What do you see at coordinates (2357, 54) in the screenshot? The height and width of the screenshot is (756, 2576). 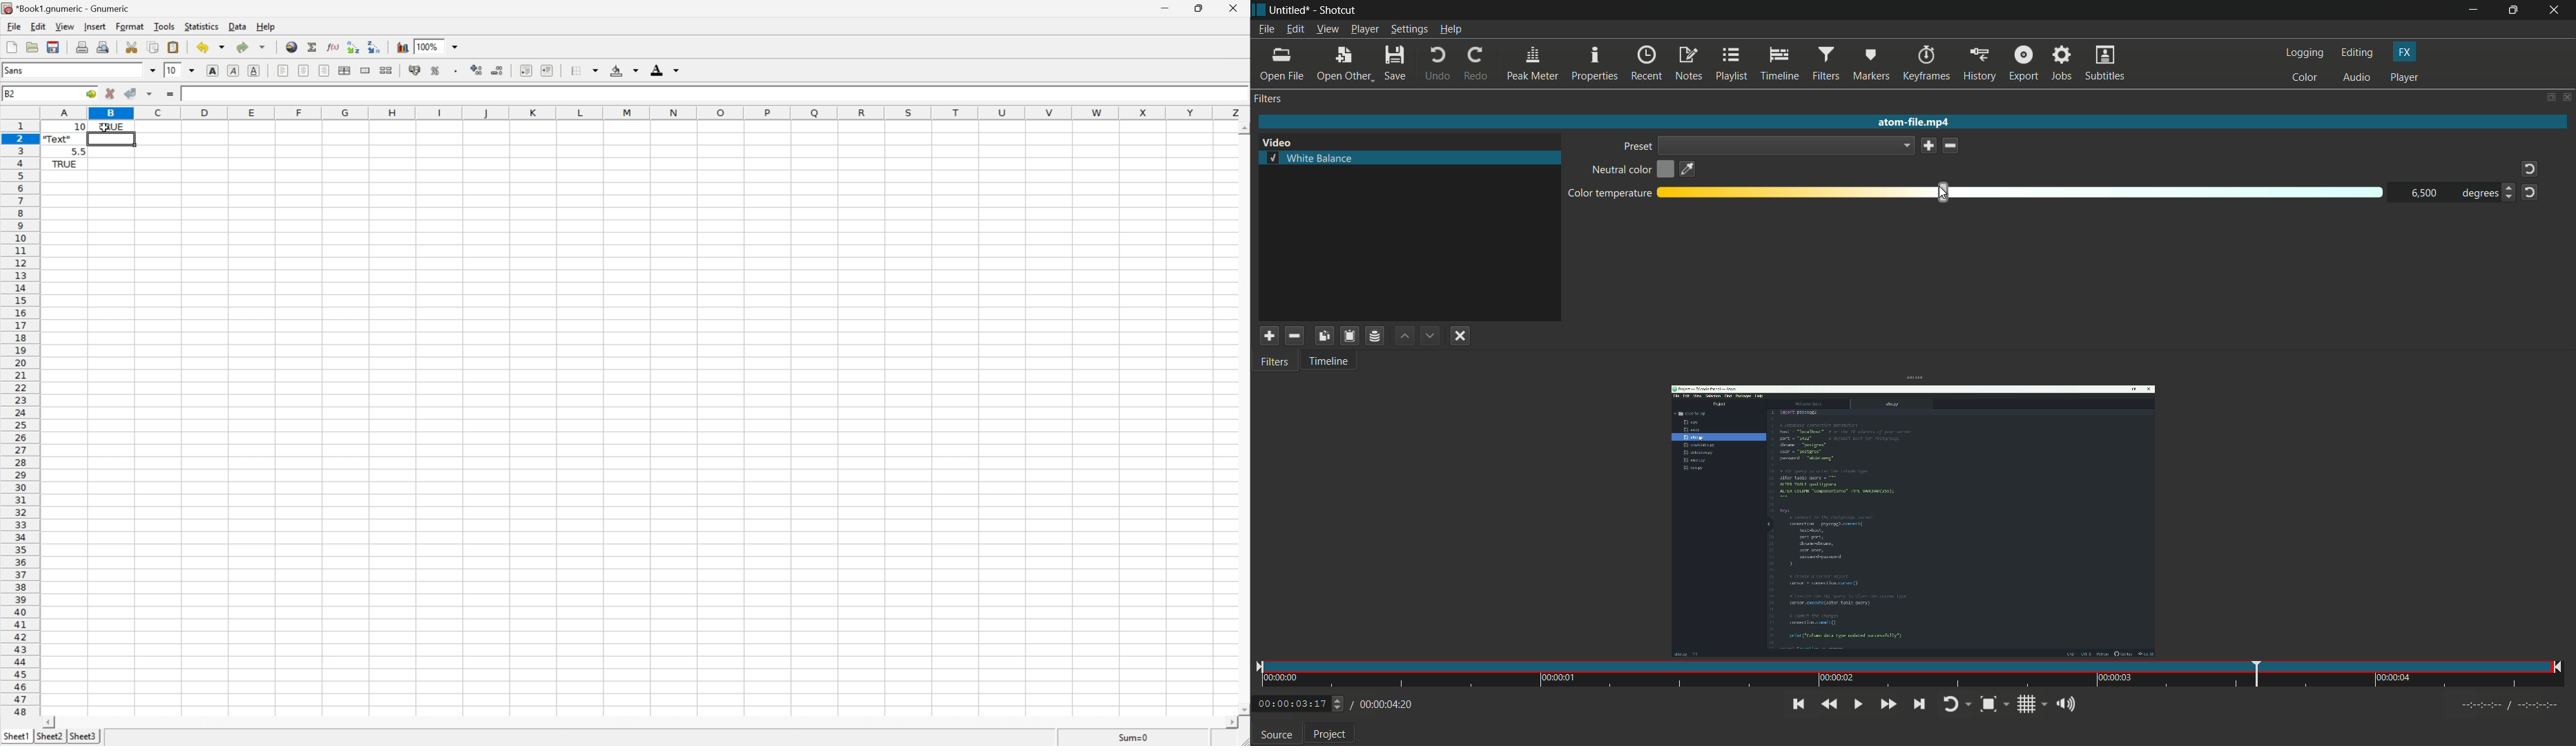 I see `editing` at bounding box center [2357, 54].